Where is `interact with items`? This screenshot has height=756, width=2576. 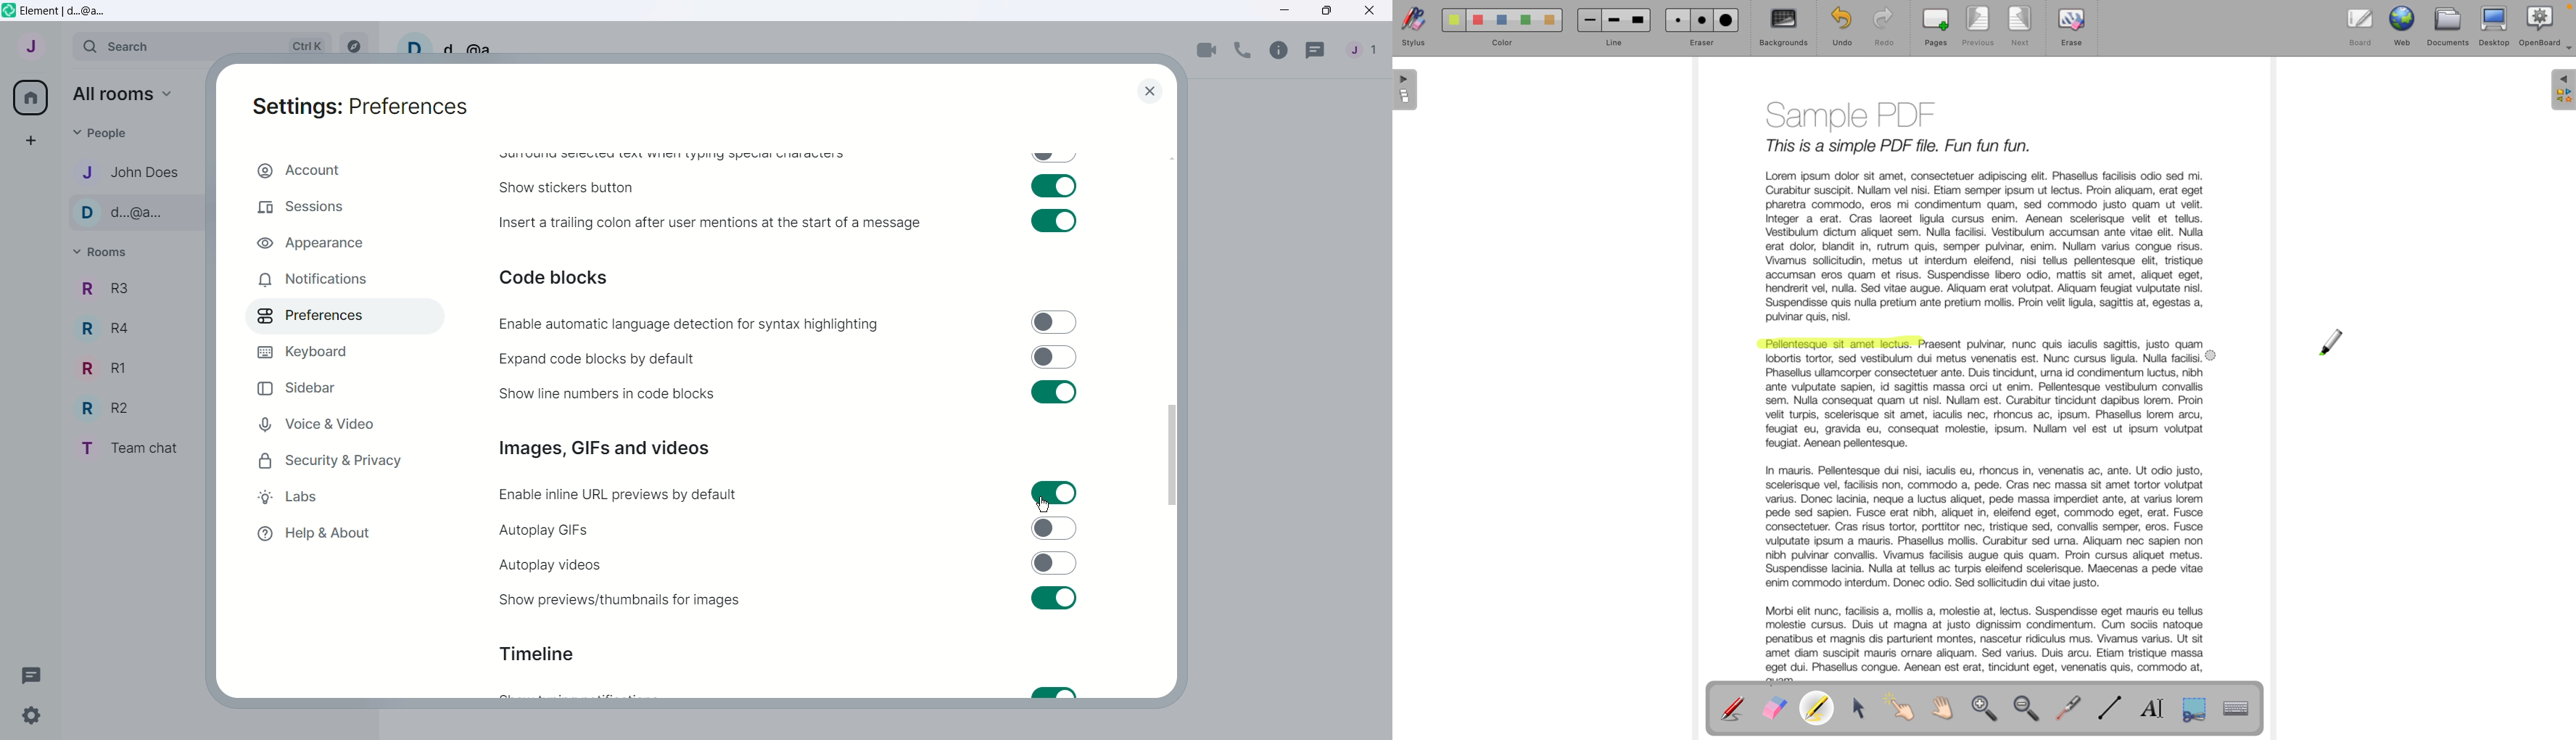 interact with items is located at coordinates (1905, 712).